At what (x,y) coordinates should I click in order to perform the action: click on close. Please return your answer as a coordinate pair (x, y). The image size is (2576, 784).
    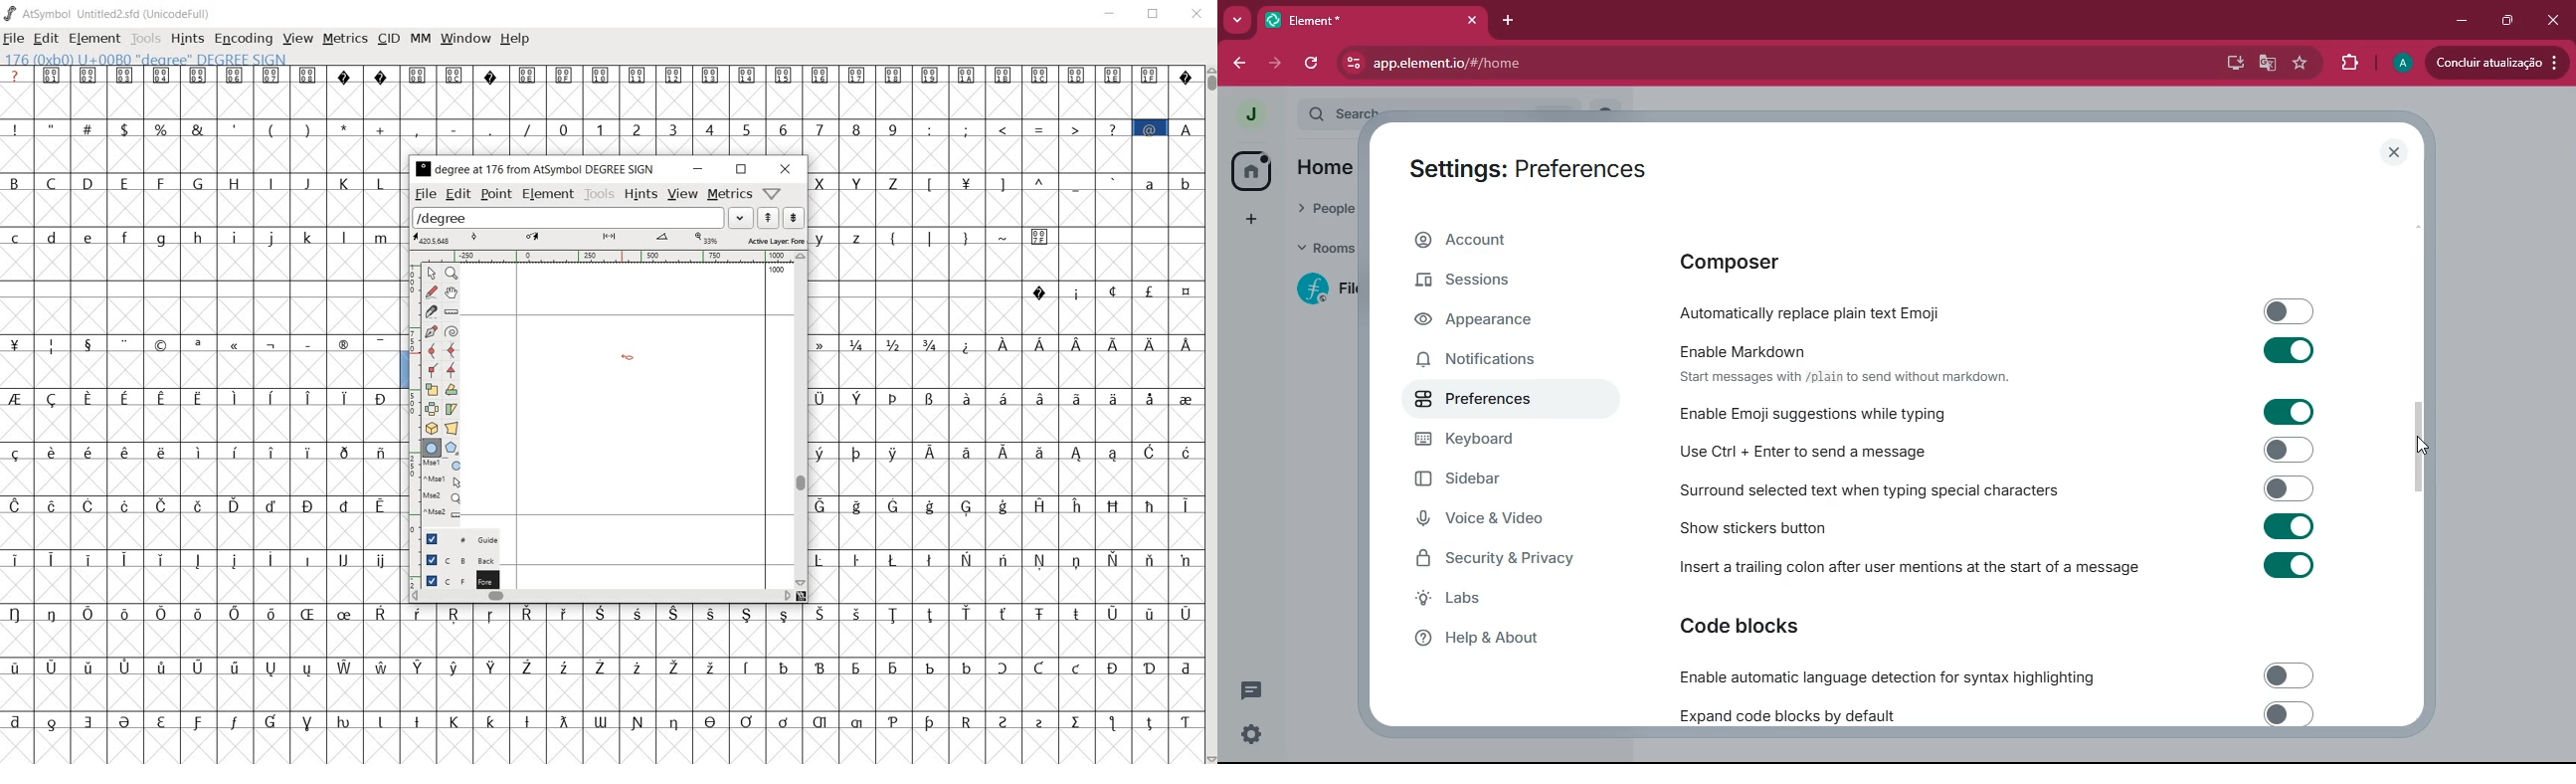
    Looking at the image, I should click on (786, 170).